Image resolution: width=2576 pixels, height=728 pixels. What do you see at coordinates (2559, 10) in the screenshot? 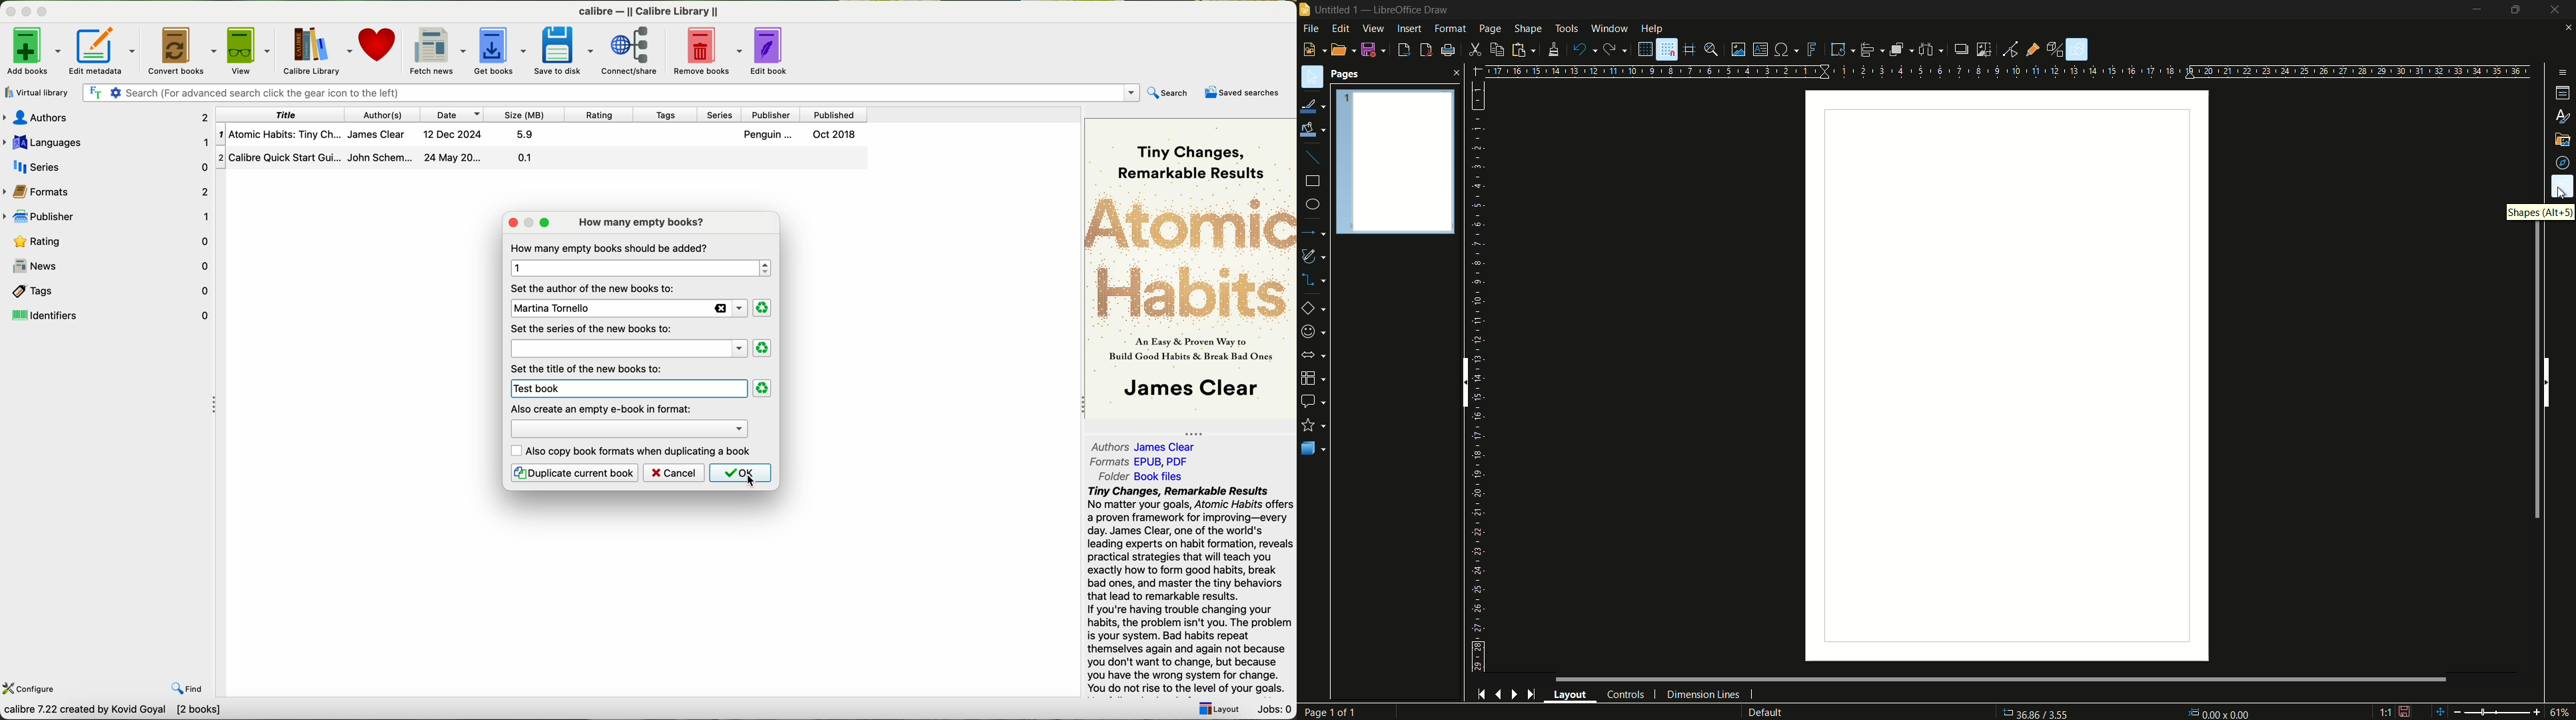
I see `close app` at bounding box center [2559, 10].